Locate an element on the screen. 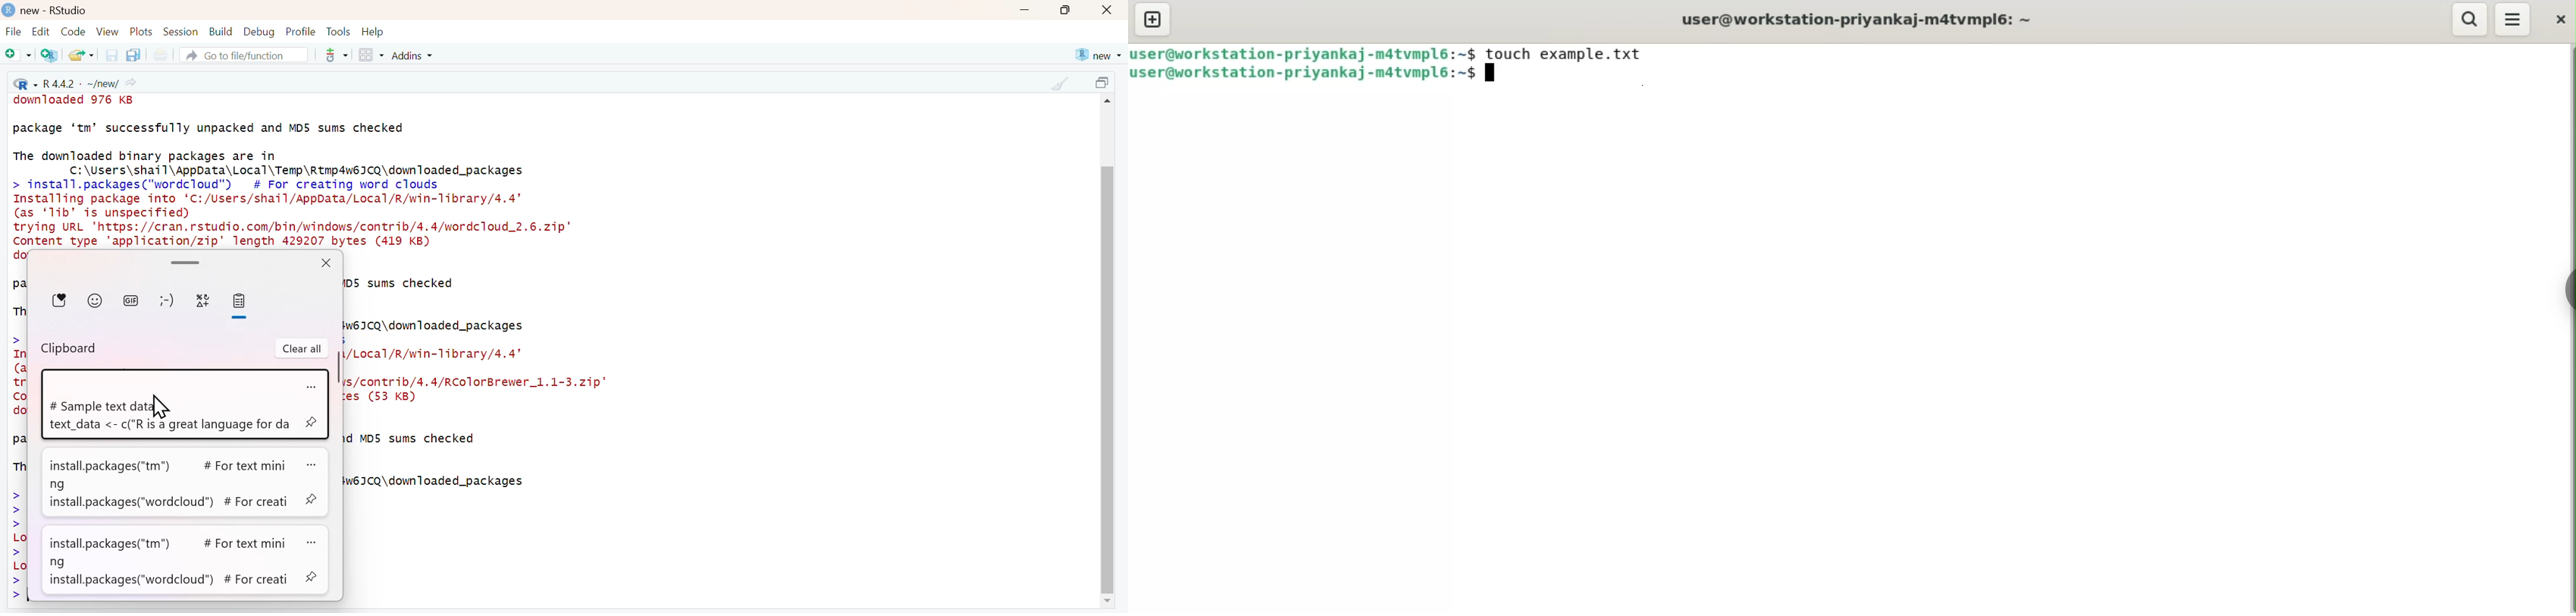 The image size is (2576, 616). New file is located at coordinates (18, 55).